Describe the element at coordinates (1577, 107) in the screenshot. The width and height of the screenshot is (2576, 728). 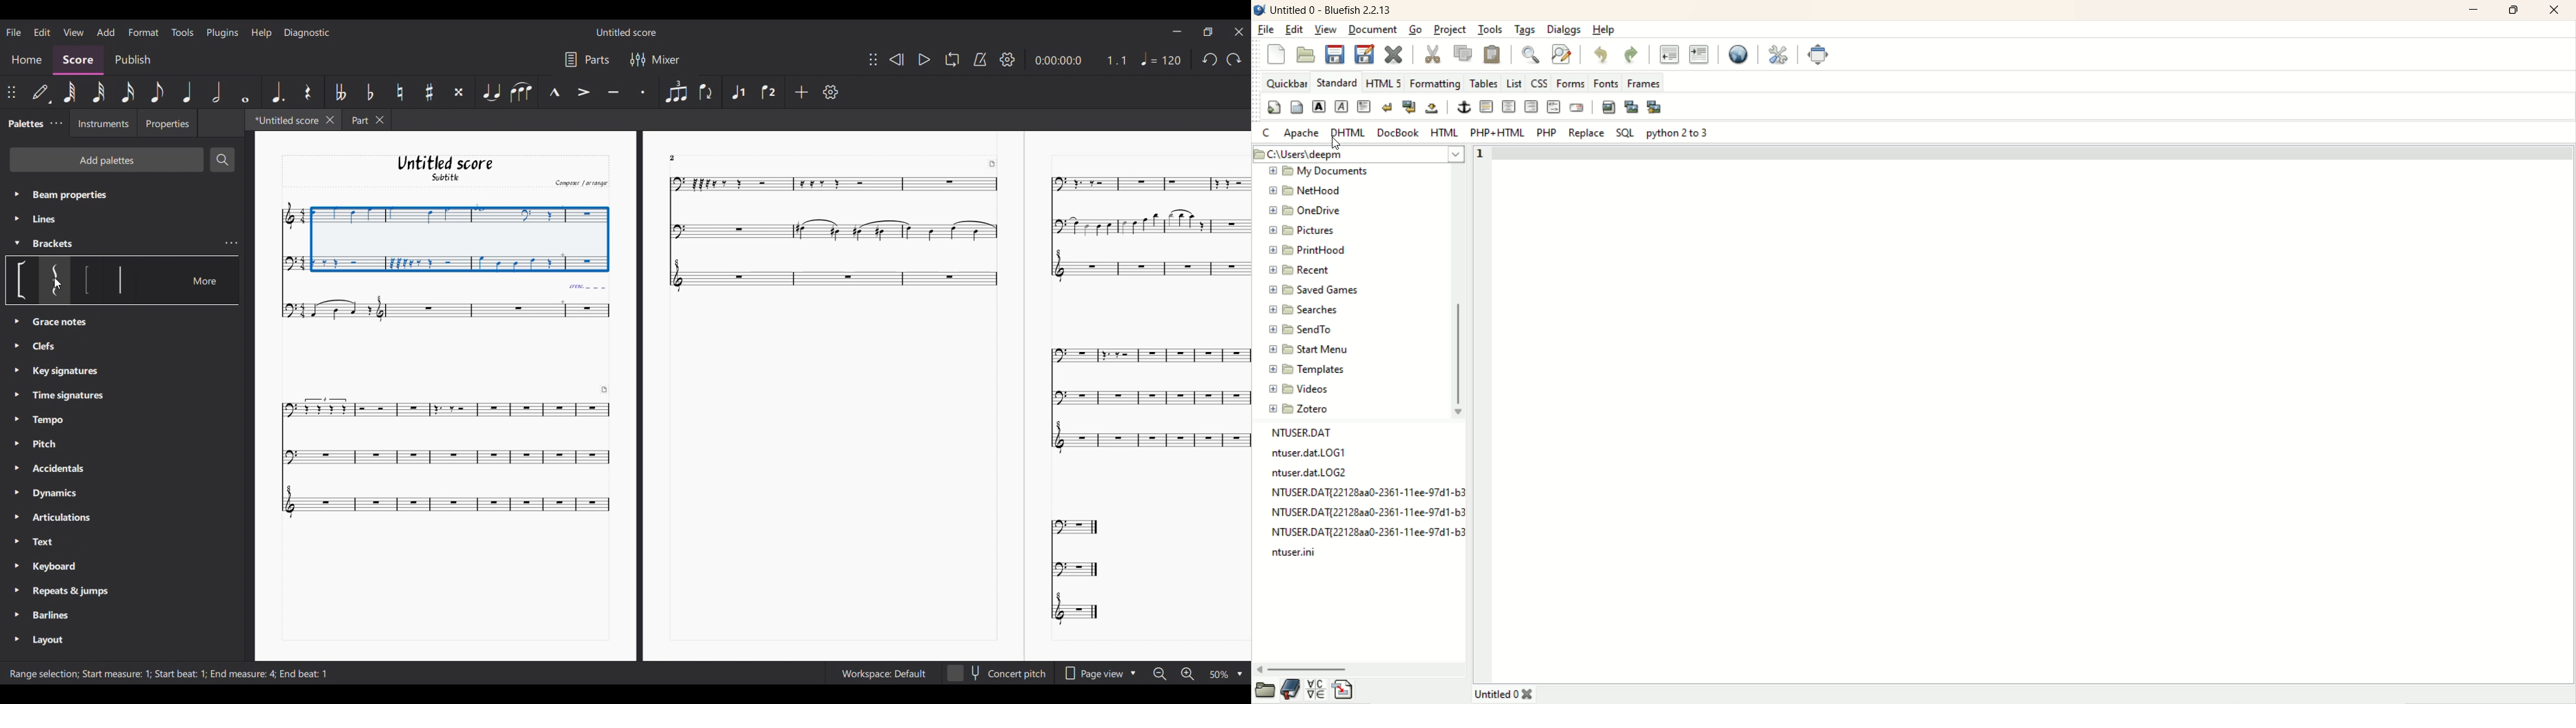
I see `email` at that location.